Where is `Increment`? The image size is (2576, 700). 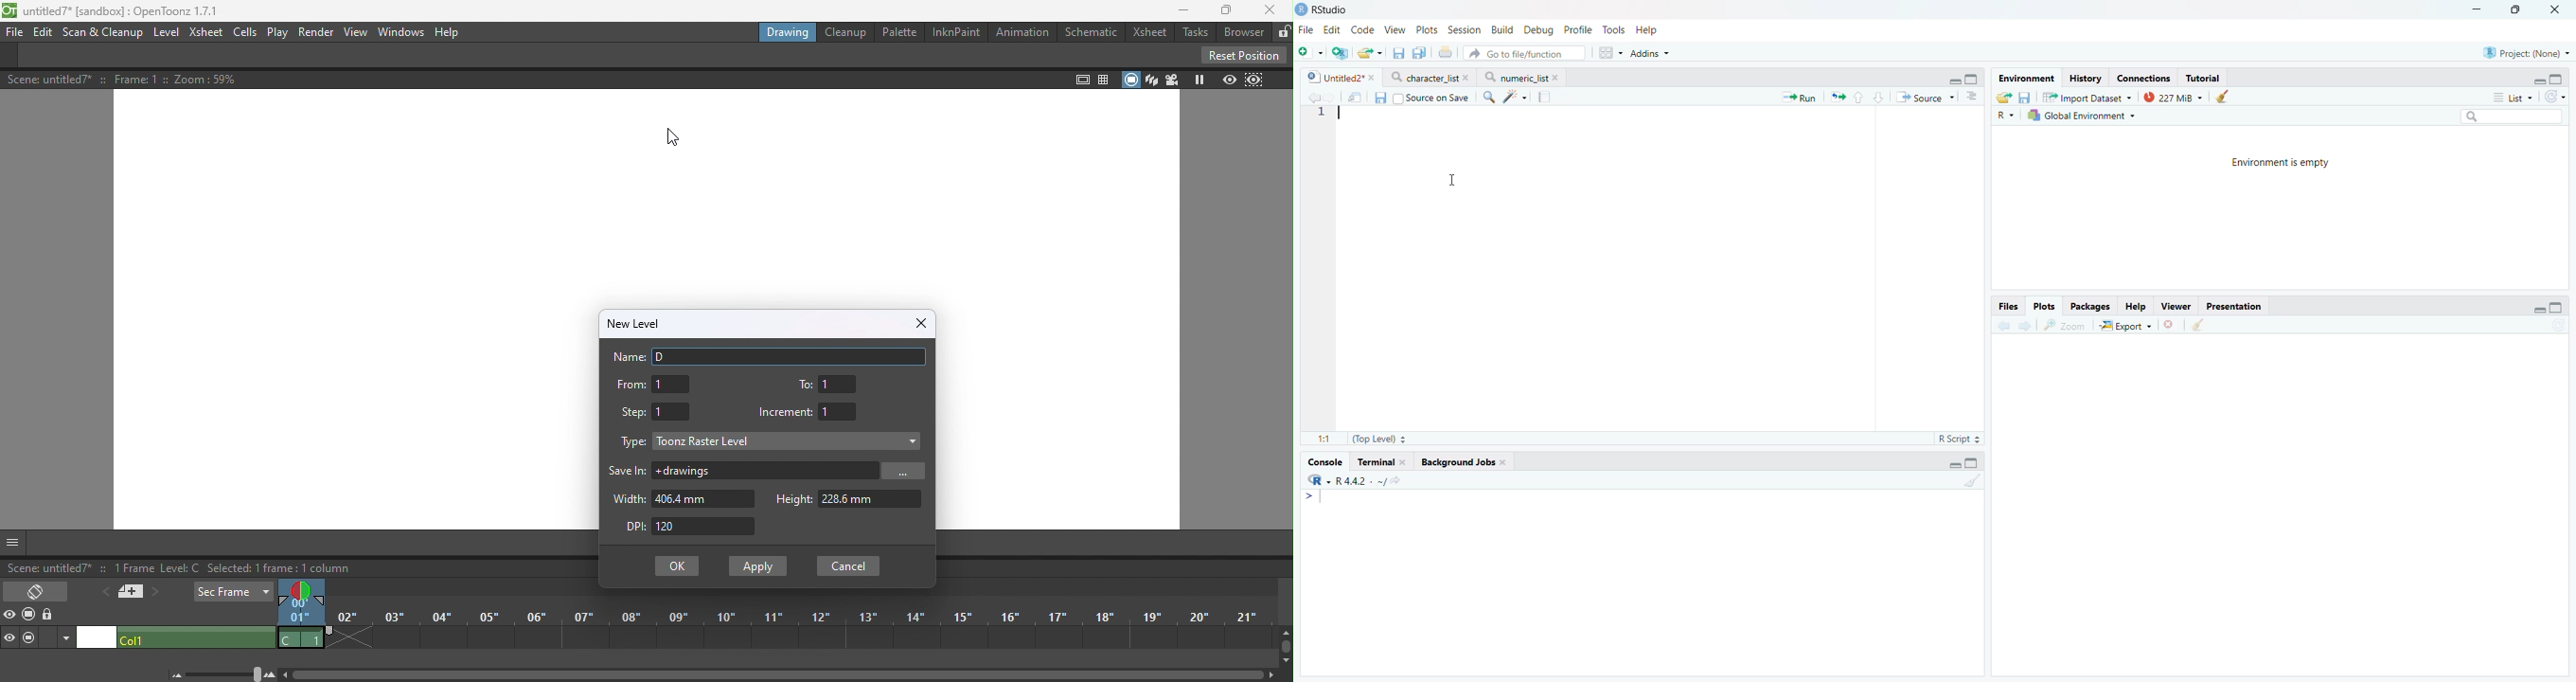 Increment is located at coordinates (811, 412).